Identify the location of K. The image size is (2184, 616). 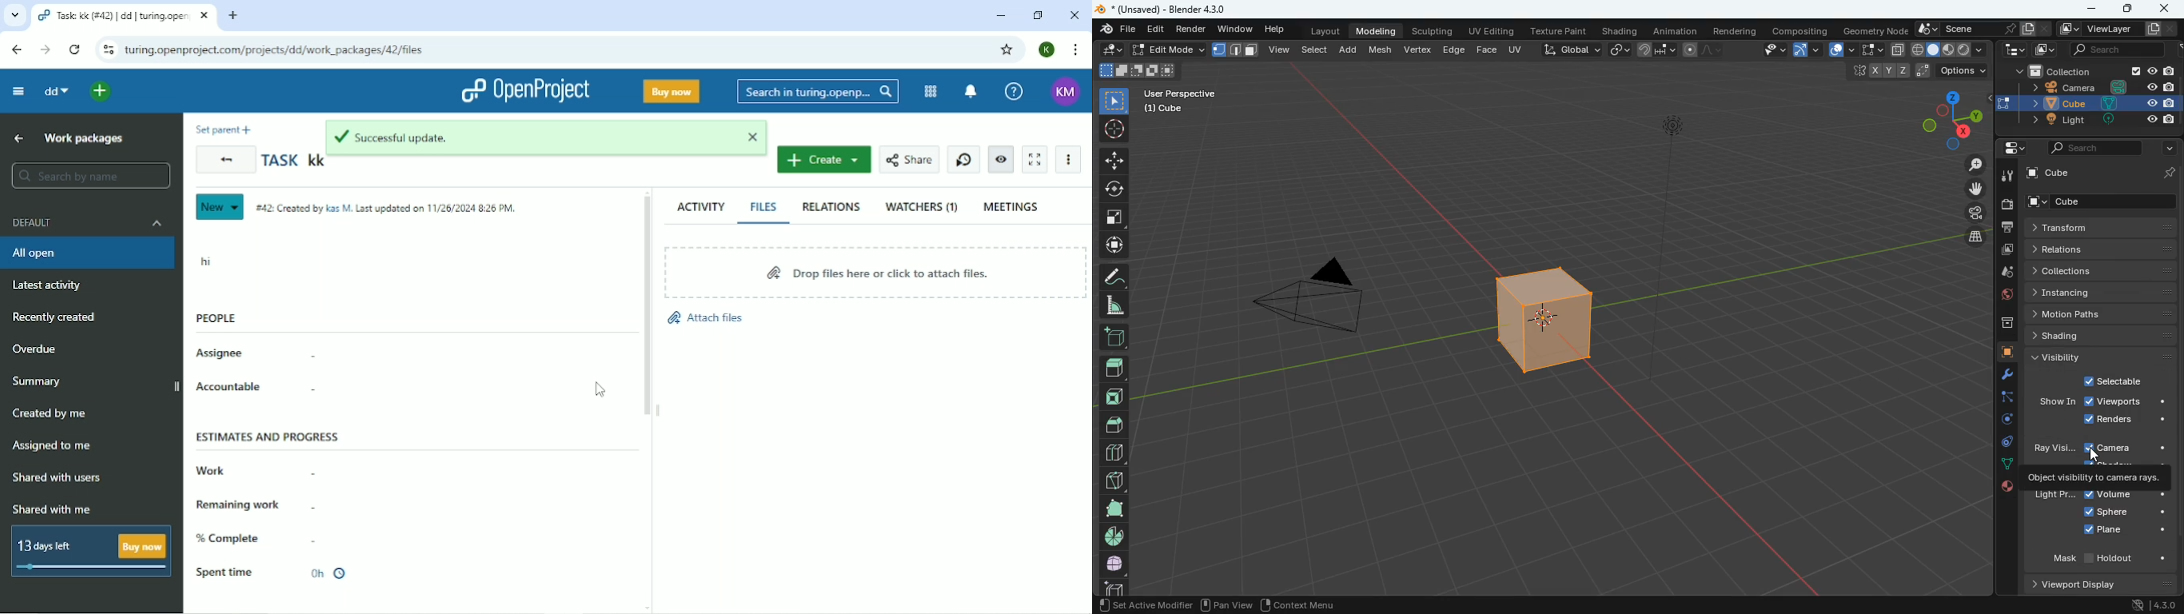
(1046, 49).